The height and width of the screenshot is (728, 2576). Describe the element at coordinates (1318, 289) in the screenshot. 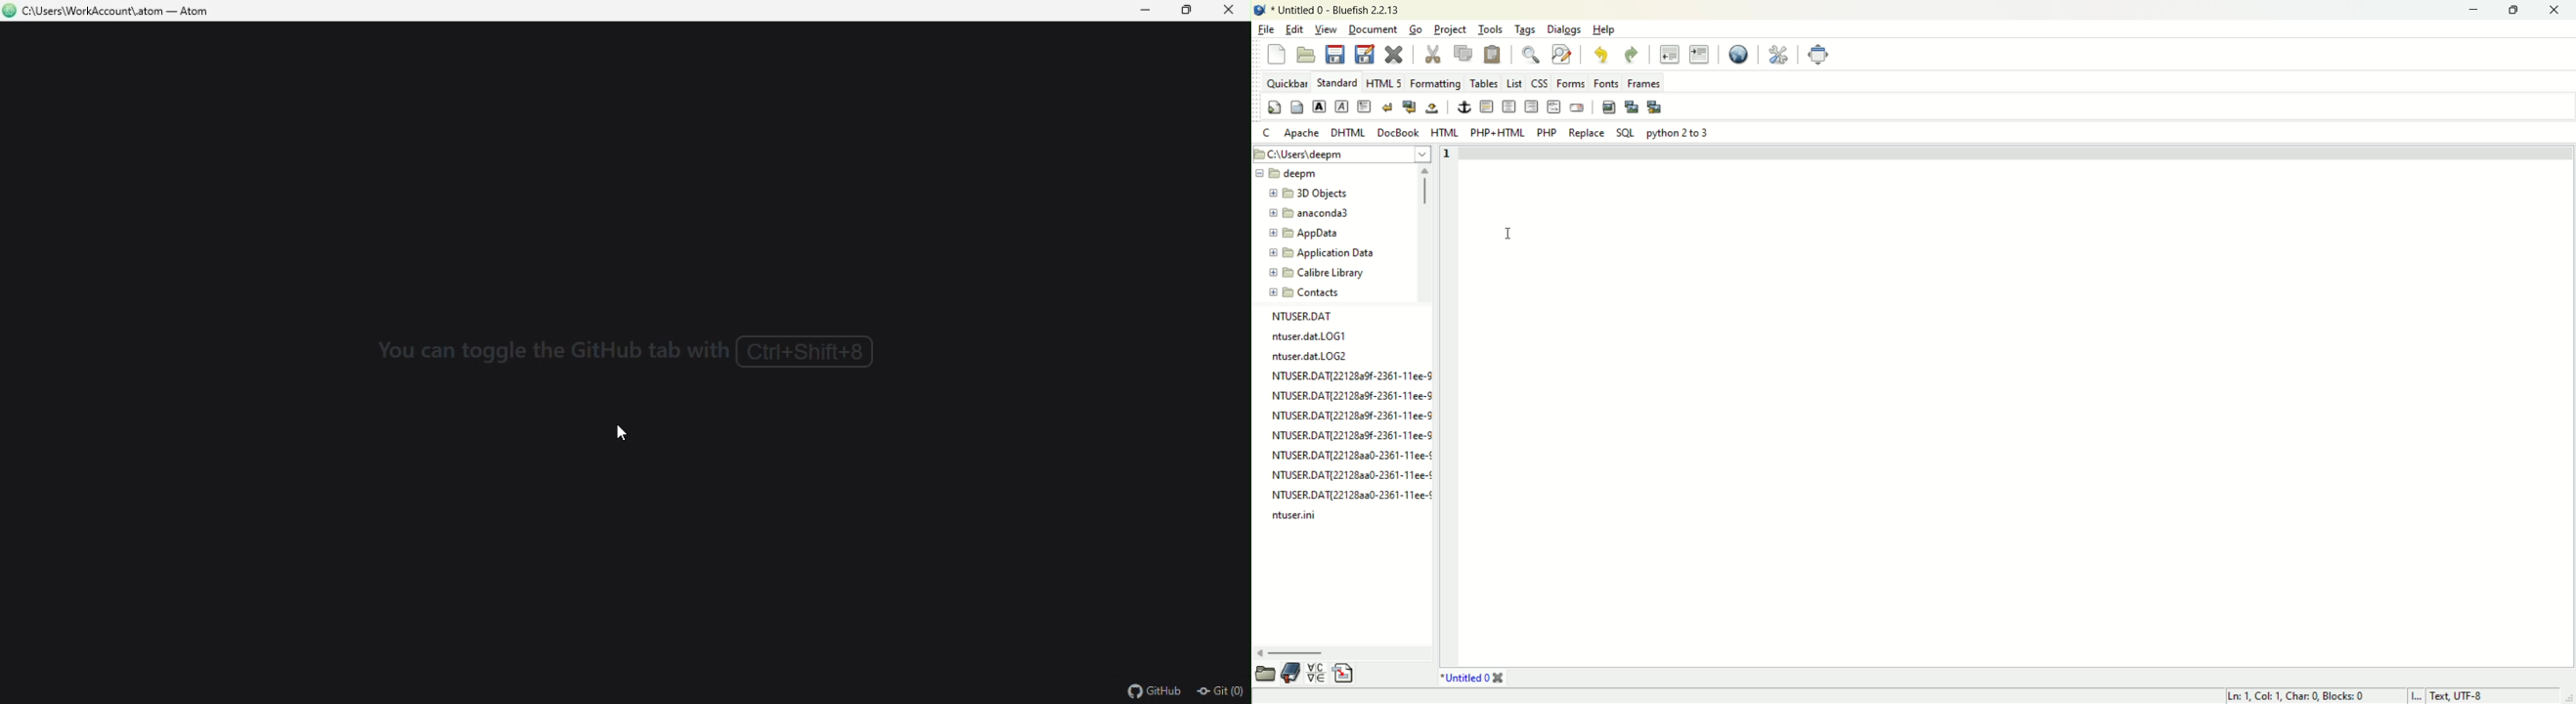

I see `new folder` at that location.